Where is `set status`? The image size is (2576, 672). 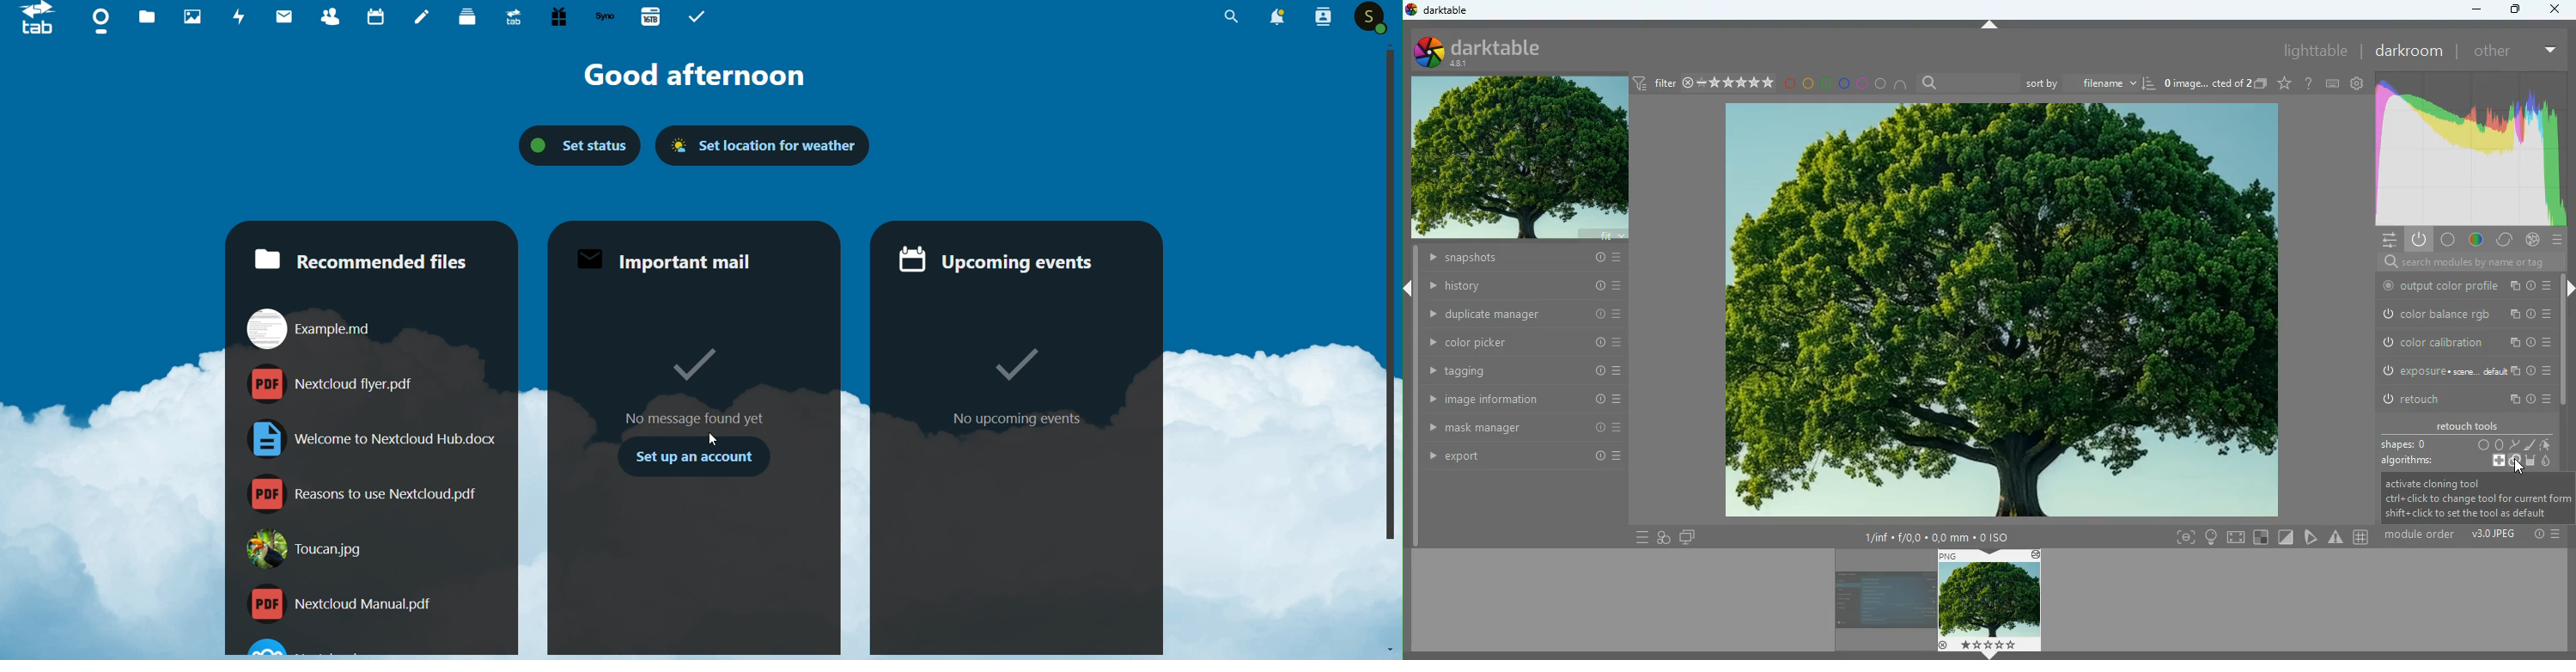 set status is located at coordinates (578, 150).